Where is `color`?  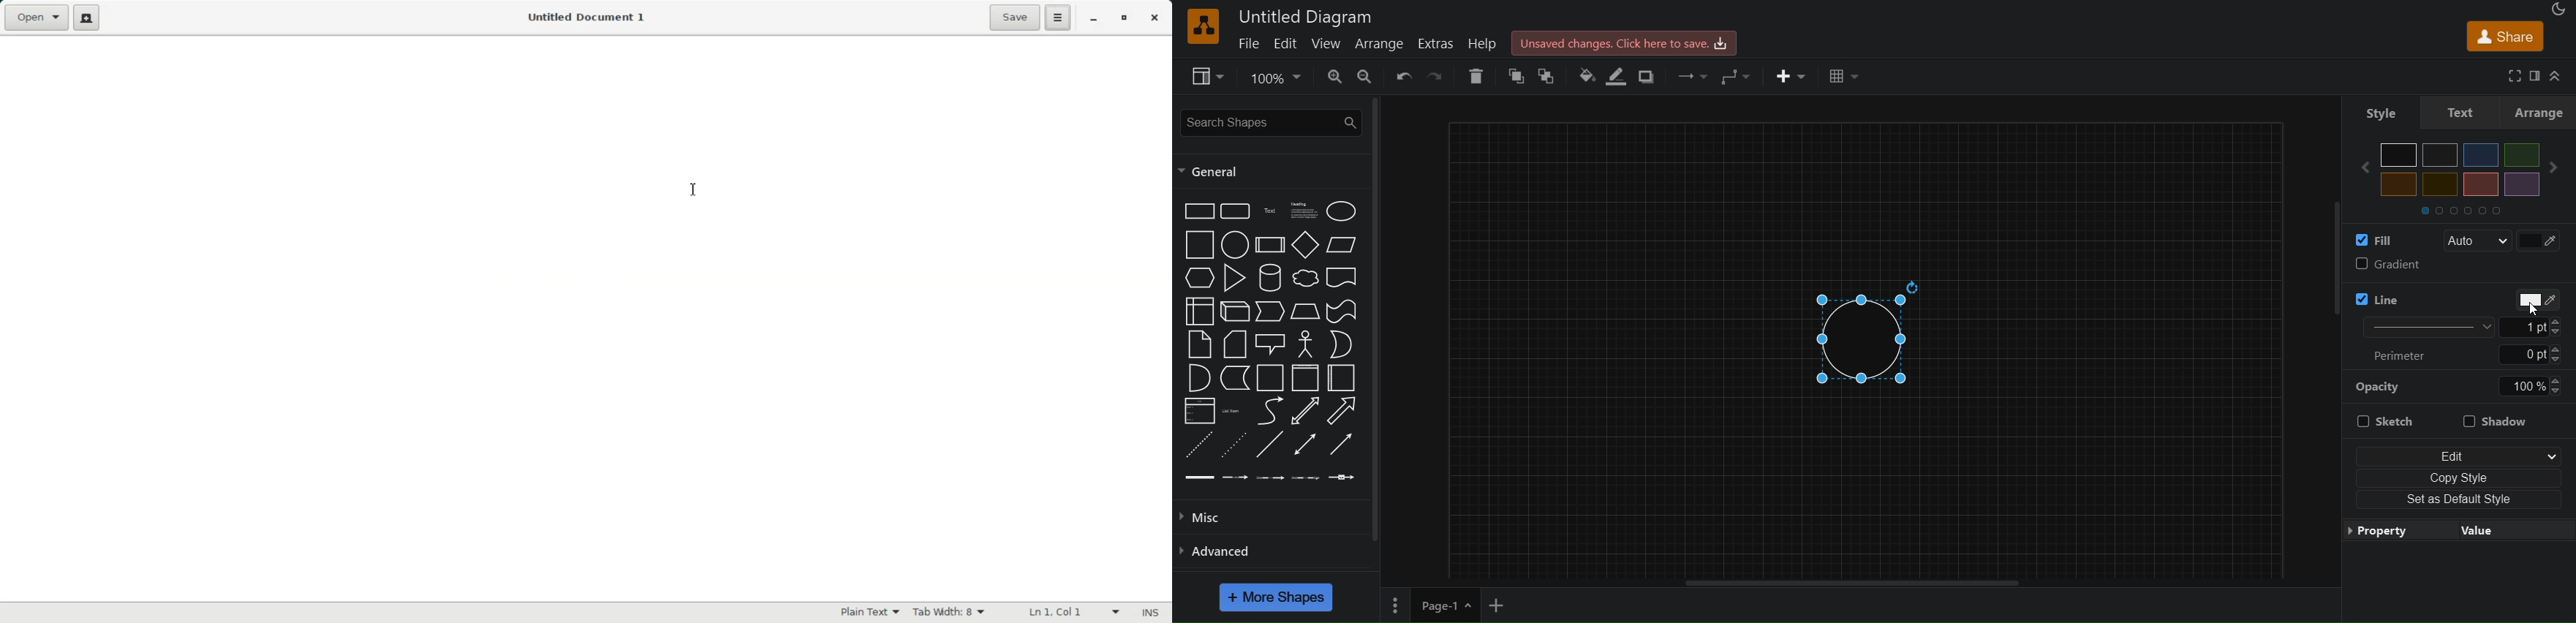 color is located at coordinates (2531, 299).